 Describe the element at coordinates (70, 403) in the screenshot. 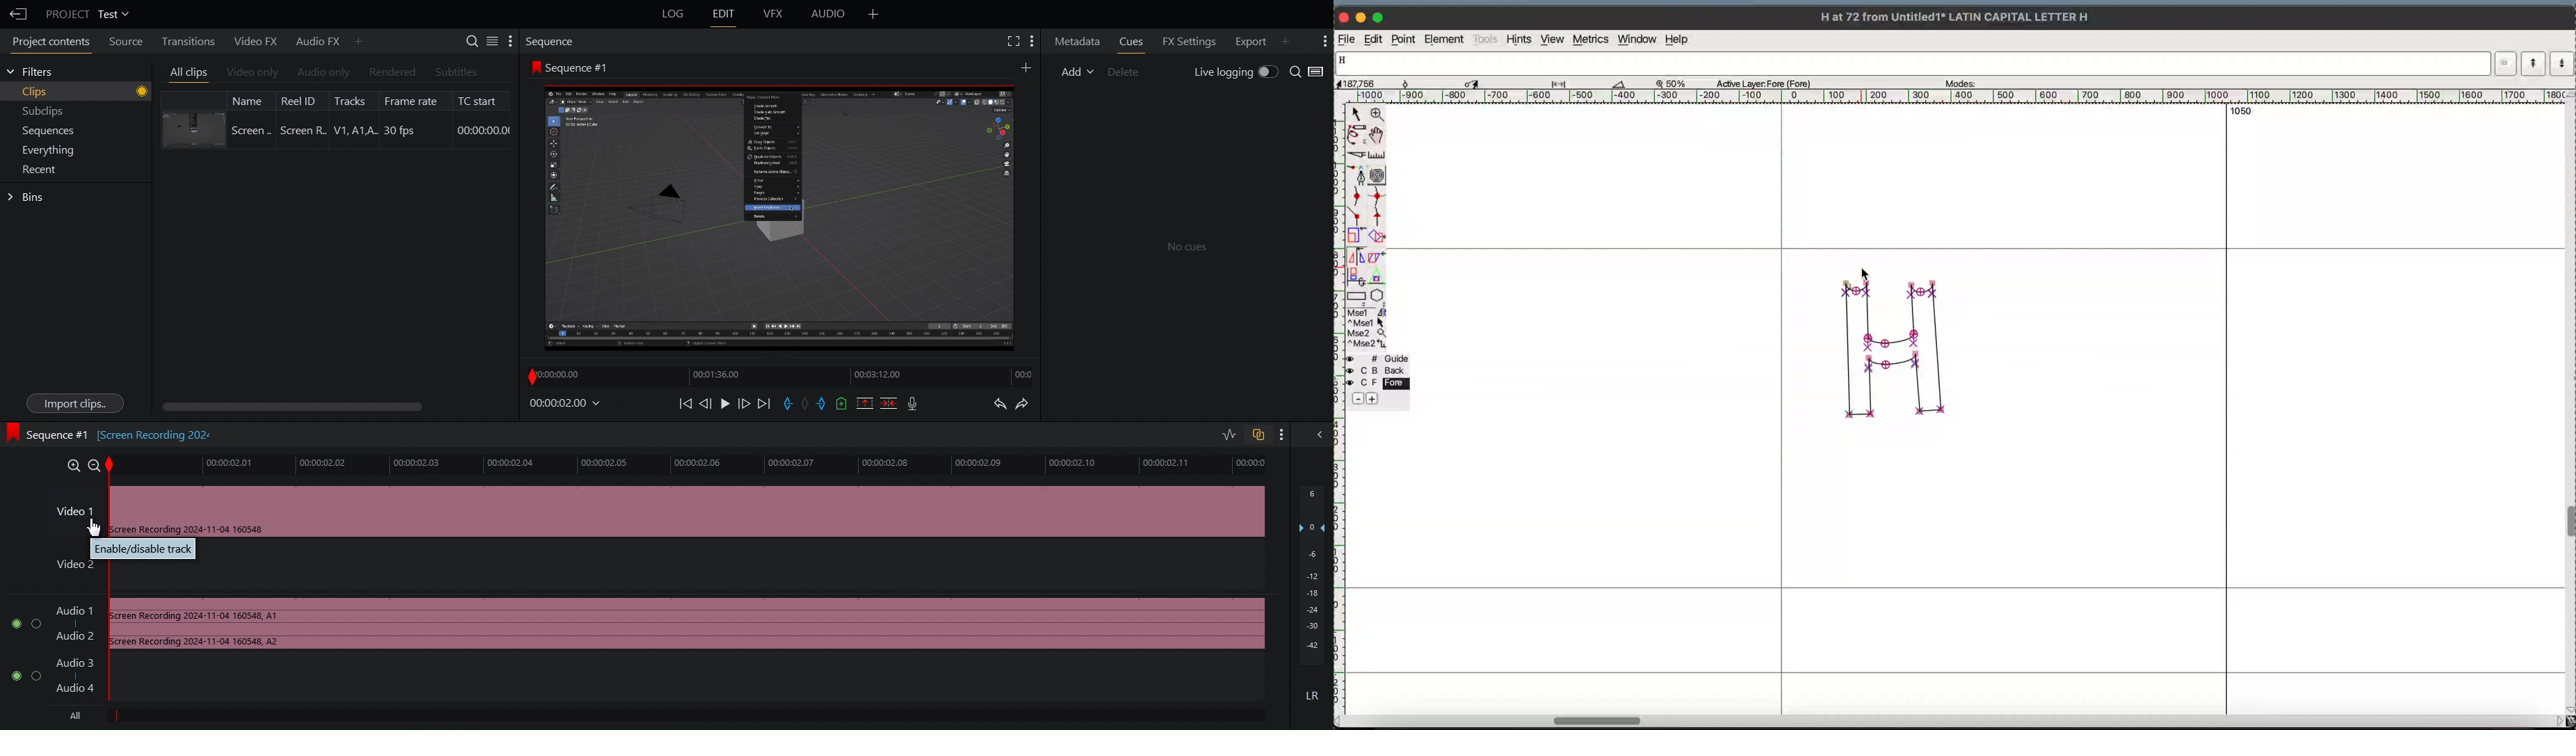

I see `Import clips` at that location.